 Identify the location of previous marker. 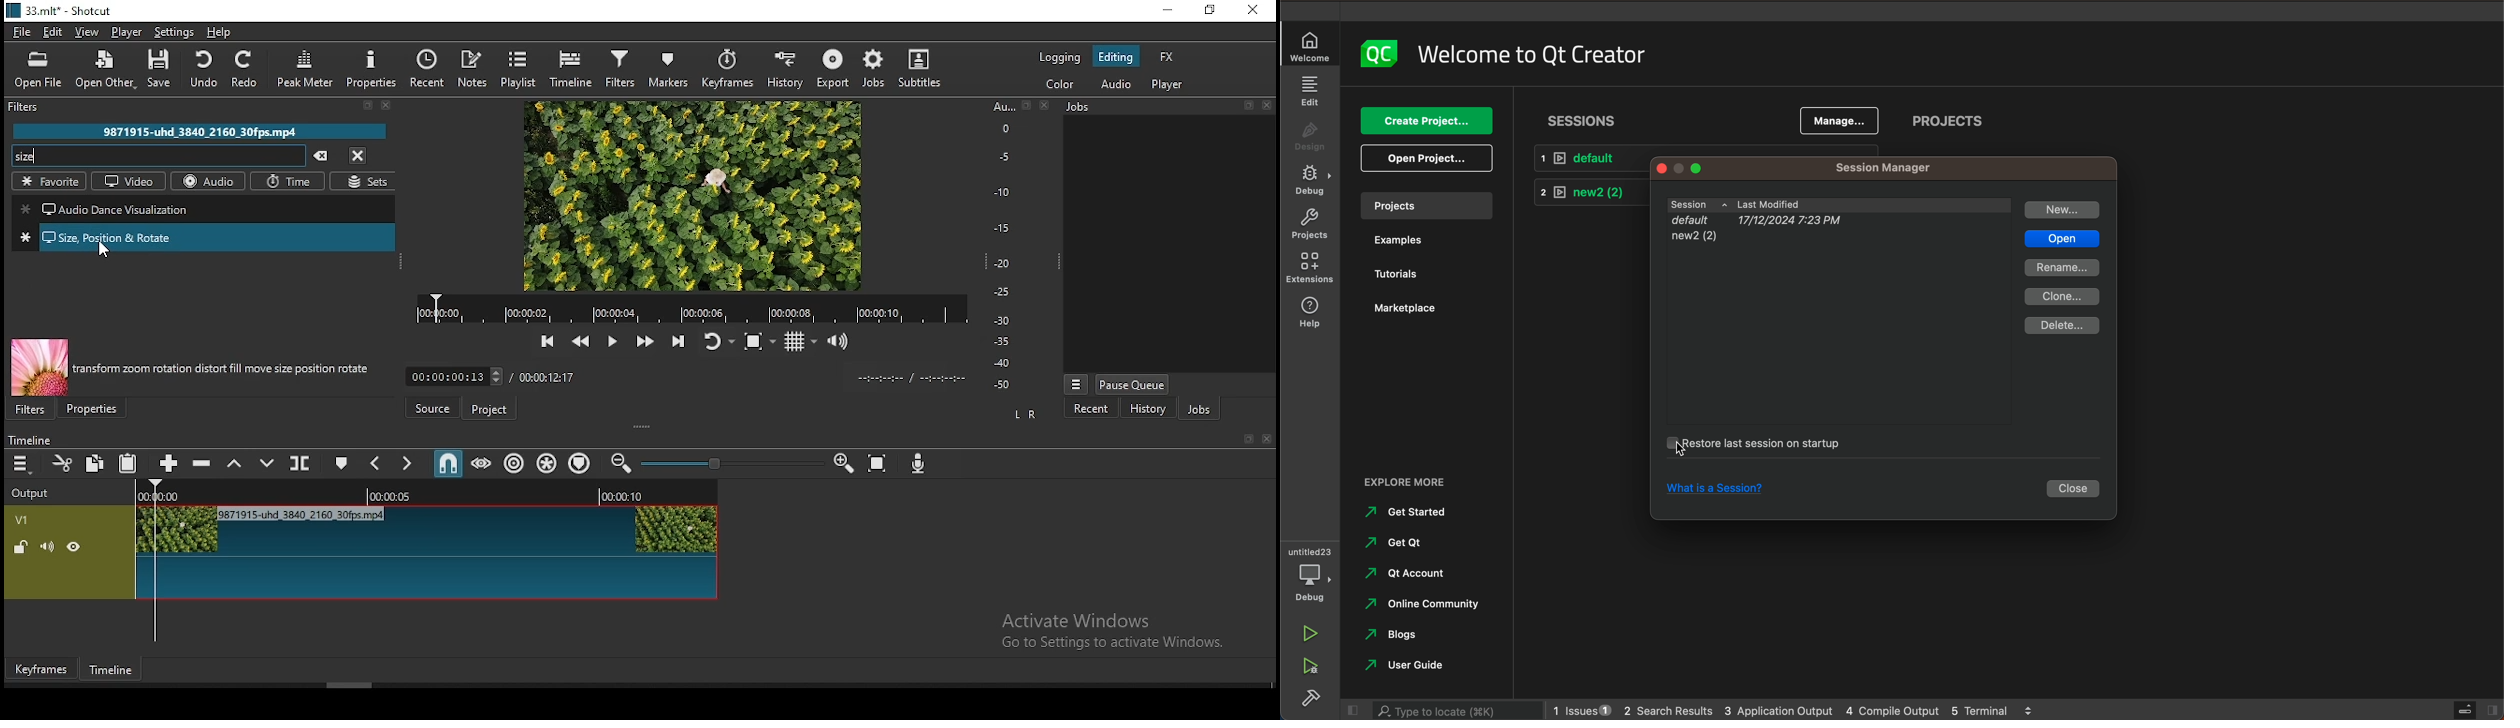
(376, 463).